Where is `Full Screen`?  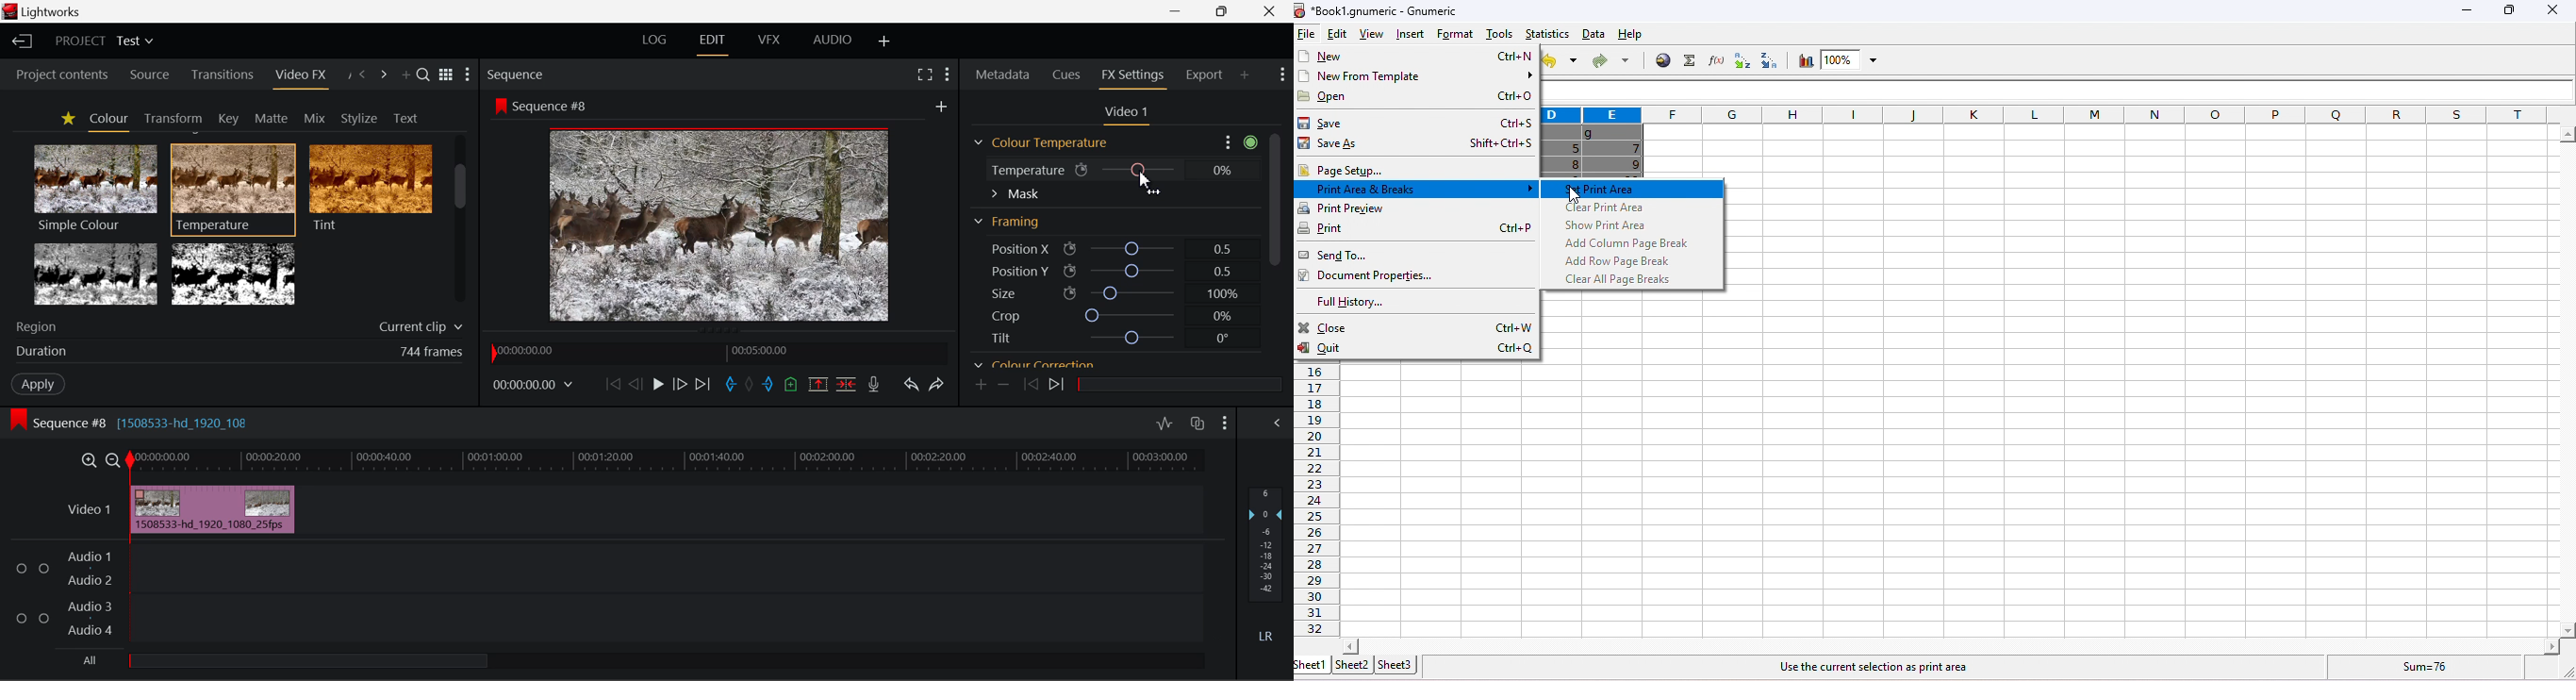
Full Screen is located at coordinates (923, 77).